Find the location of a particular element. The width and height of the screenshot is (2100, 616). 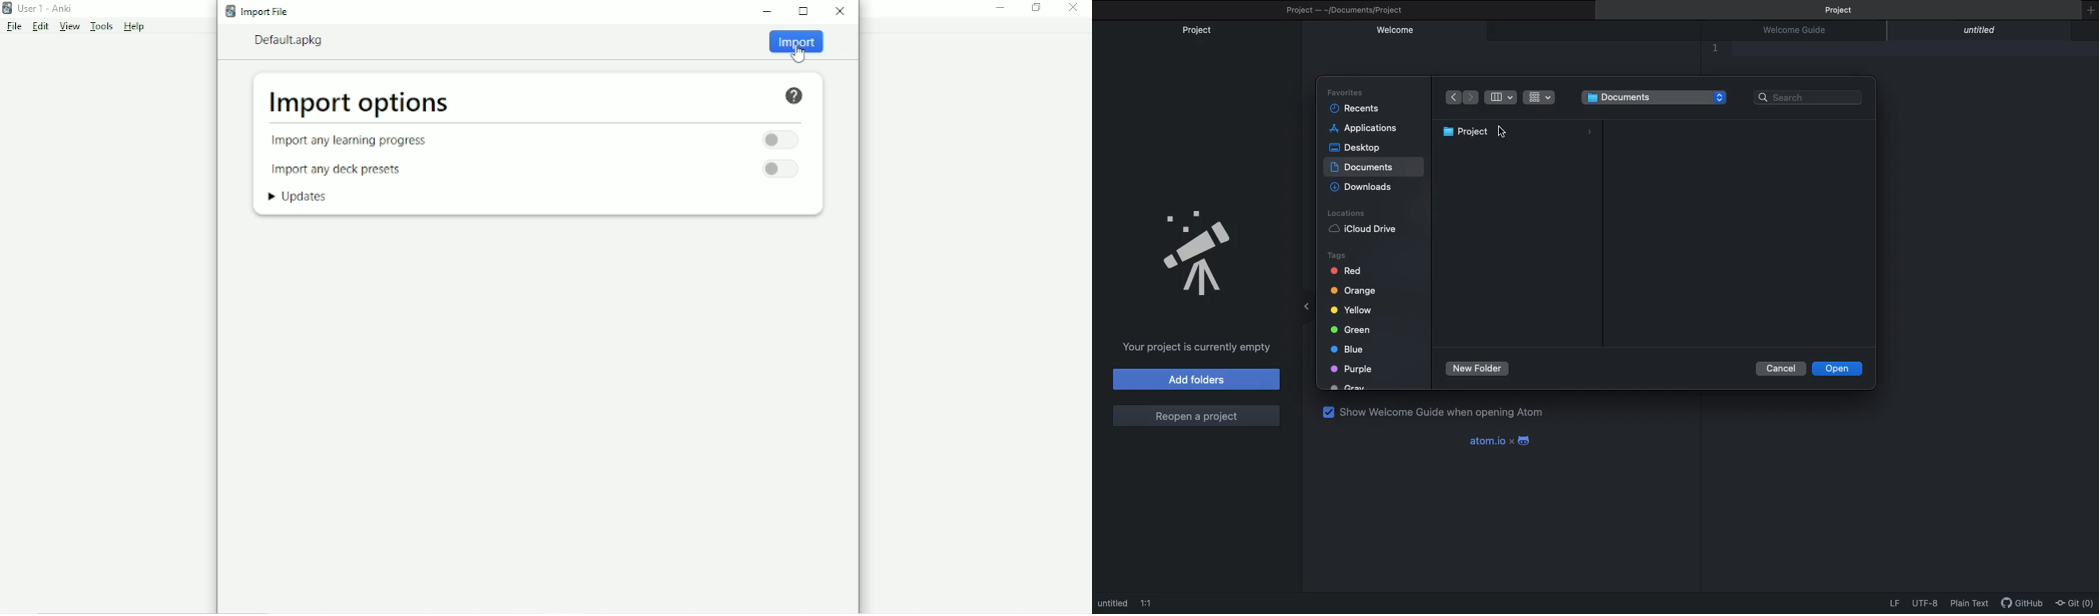

Tools is located at coordinates (101, 26).